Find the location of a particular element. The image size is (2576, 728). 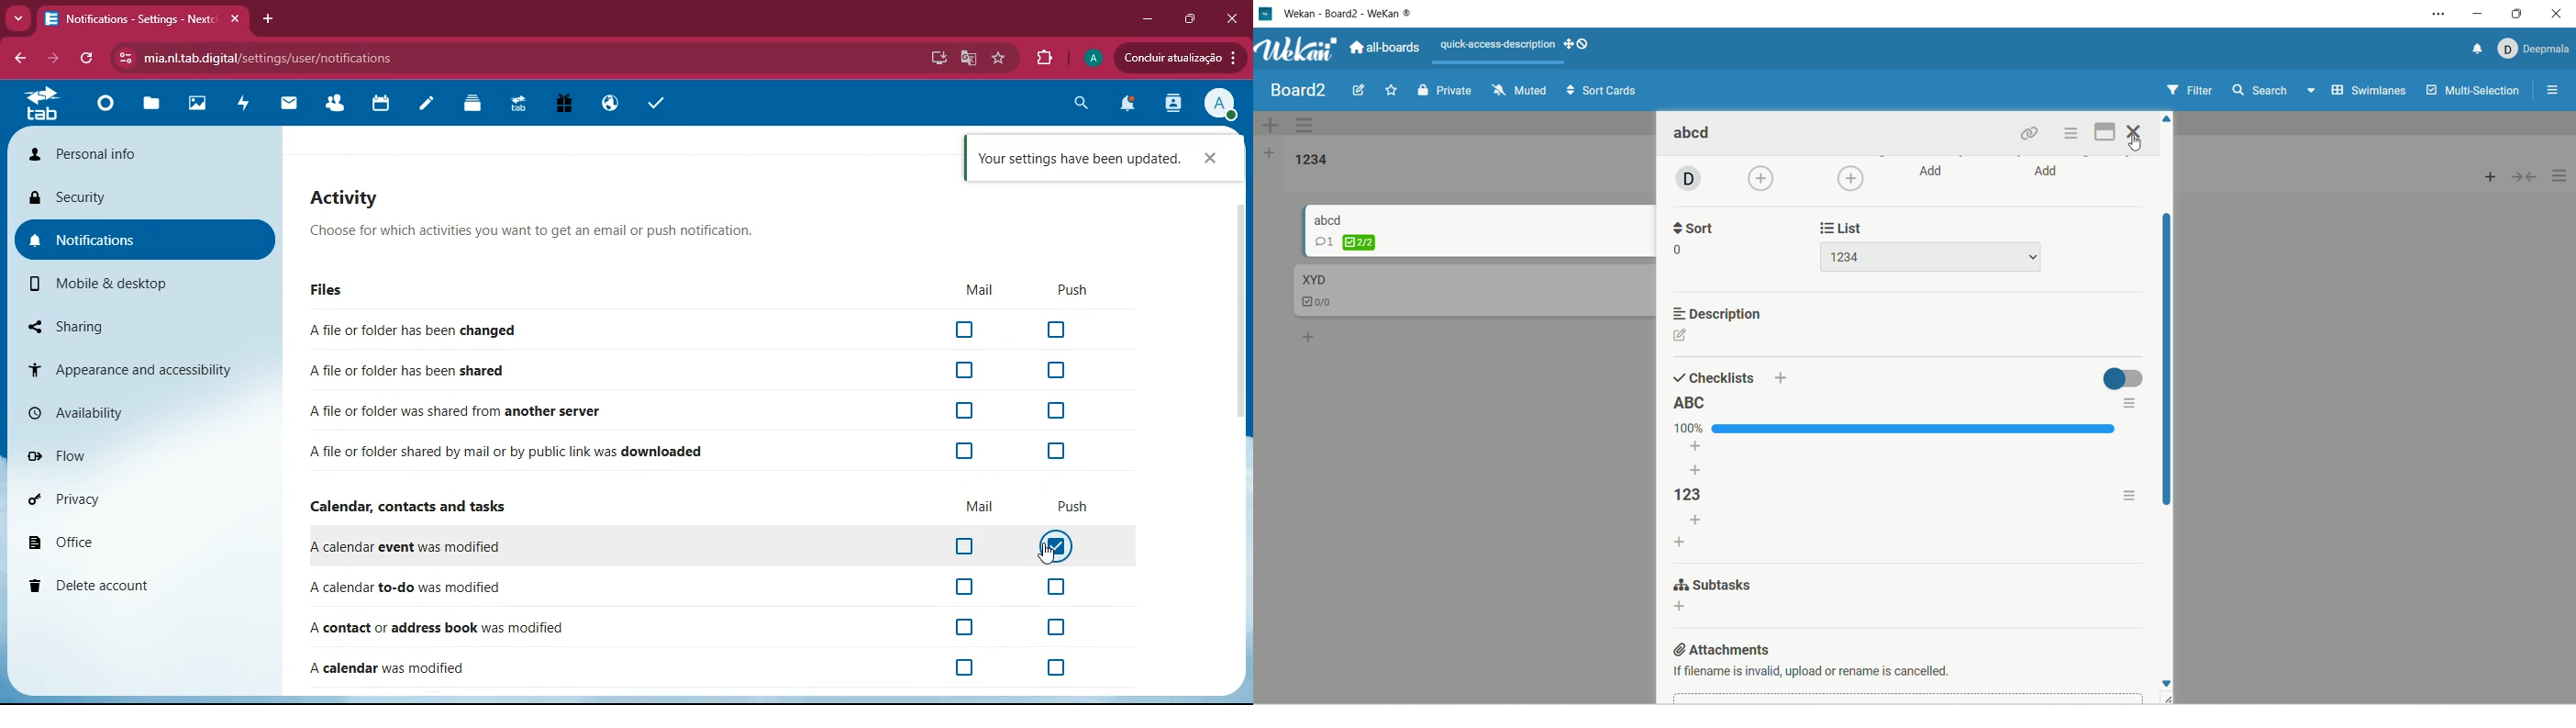

Calendar, contacts and tasks is located at coordinates (405, 507).